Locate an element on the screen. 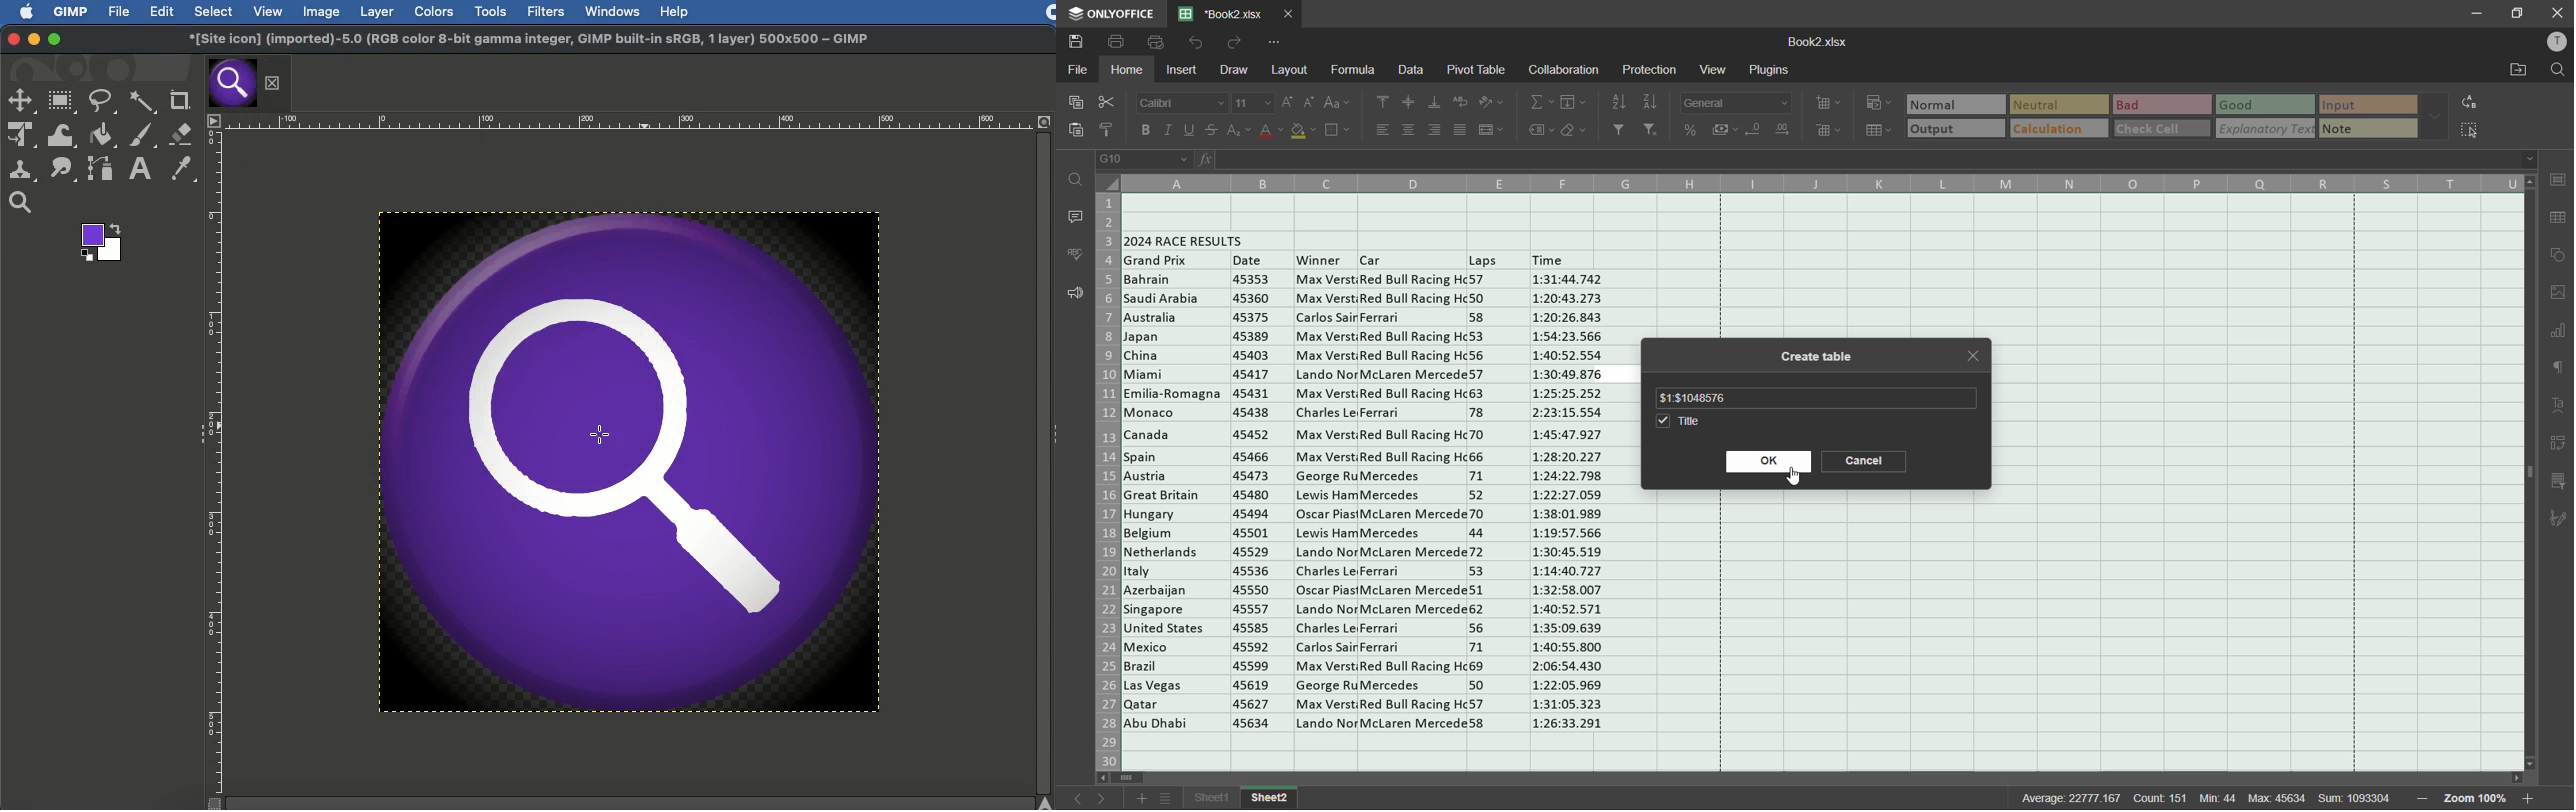  Text is located at coordinates (138, 169).